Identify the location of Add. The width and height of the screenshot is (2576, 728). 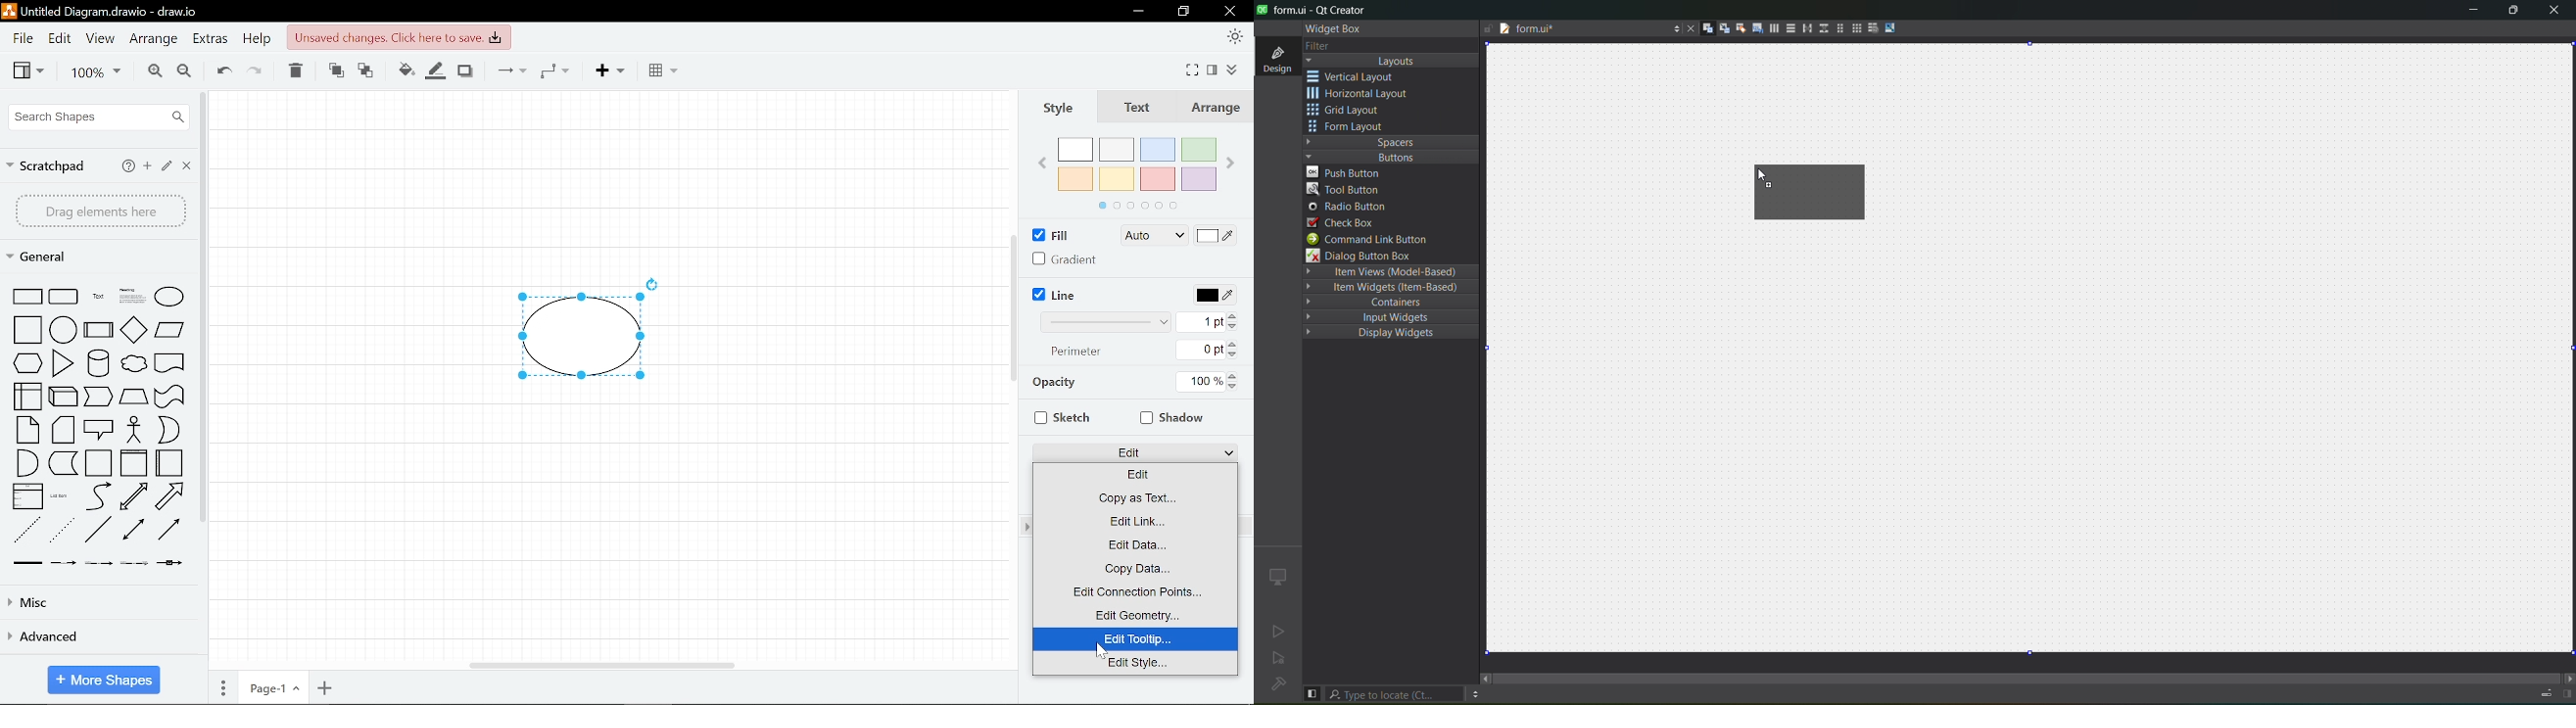
(611, 71).